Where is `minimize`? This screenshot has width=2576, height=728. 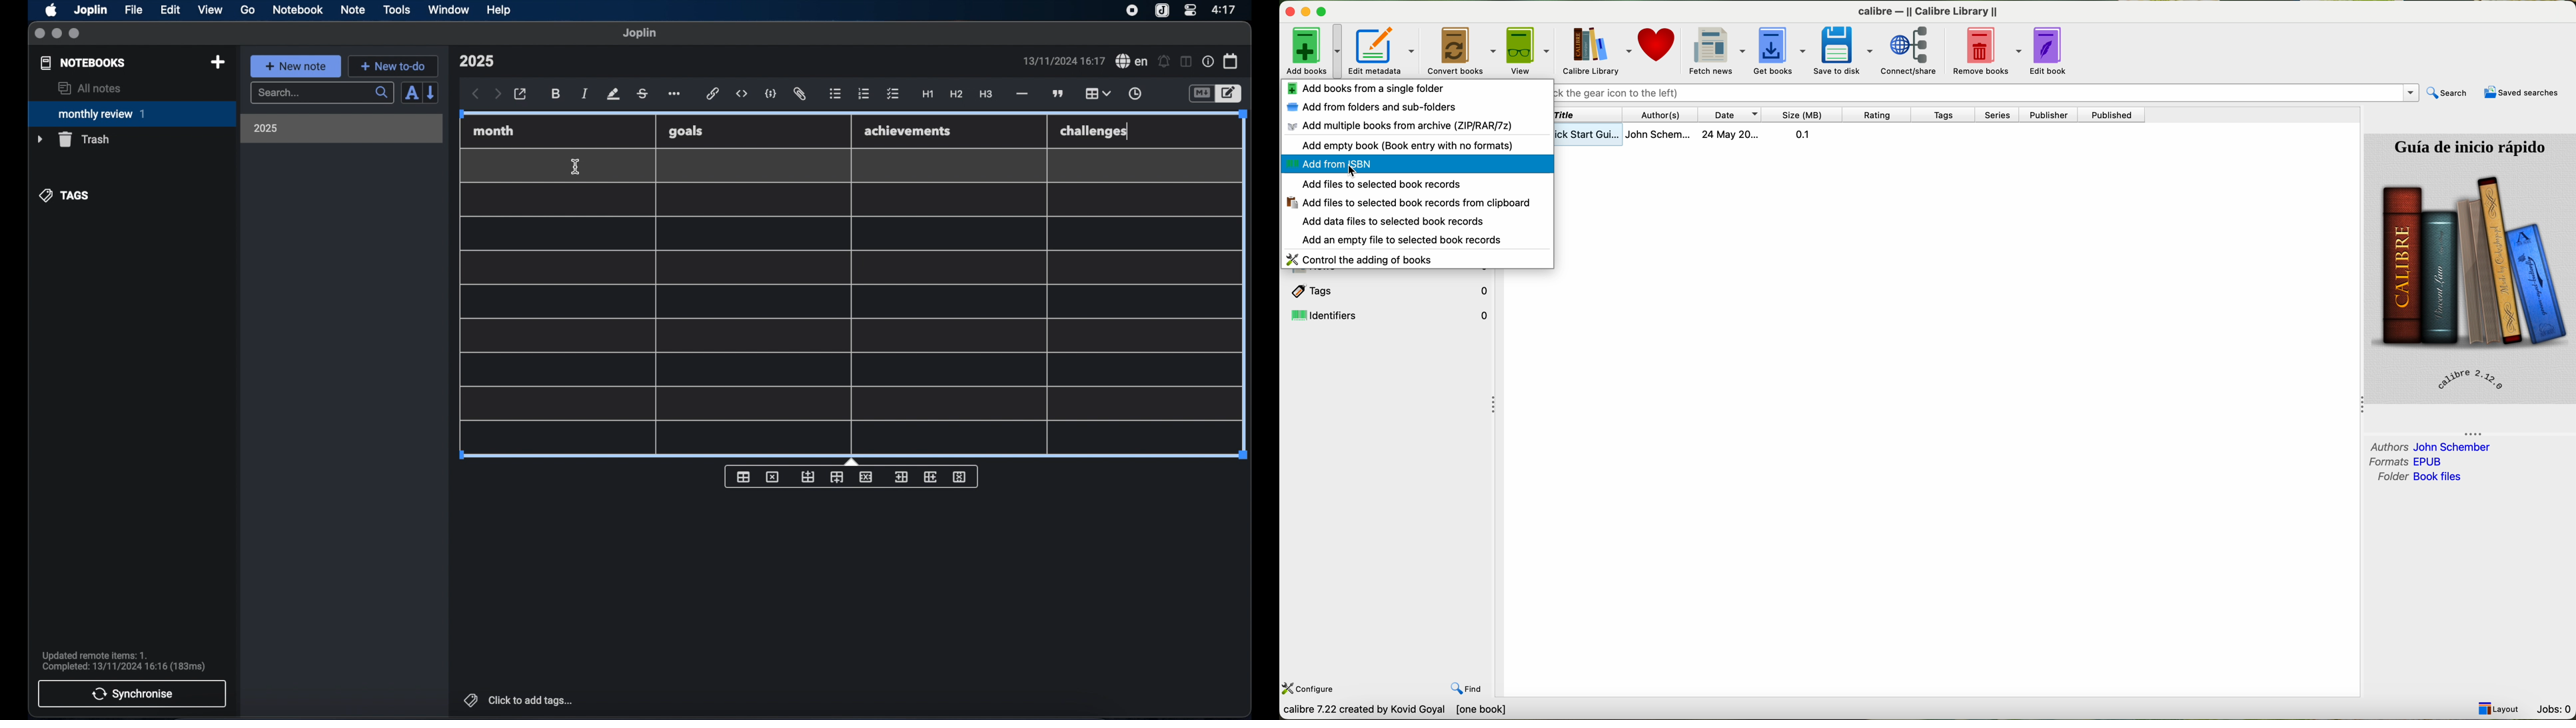
minimize is located at coordinates (57, 34).